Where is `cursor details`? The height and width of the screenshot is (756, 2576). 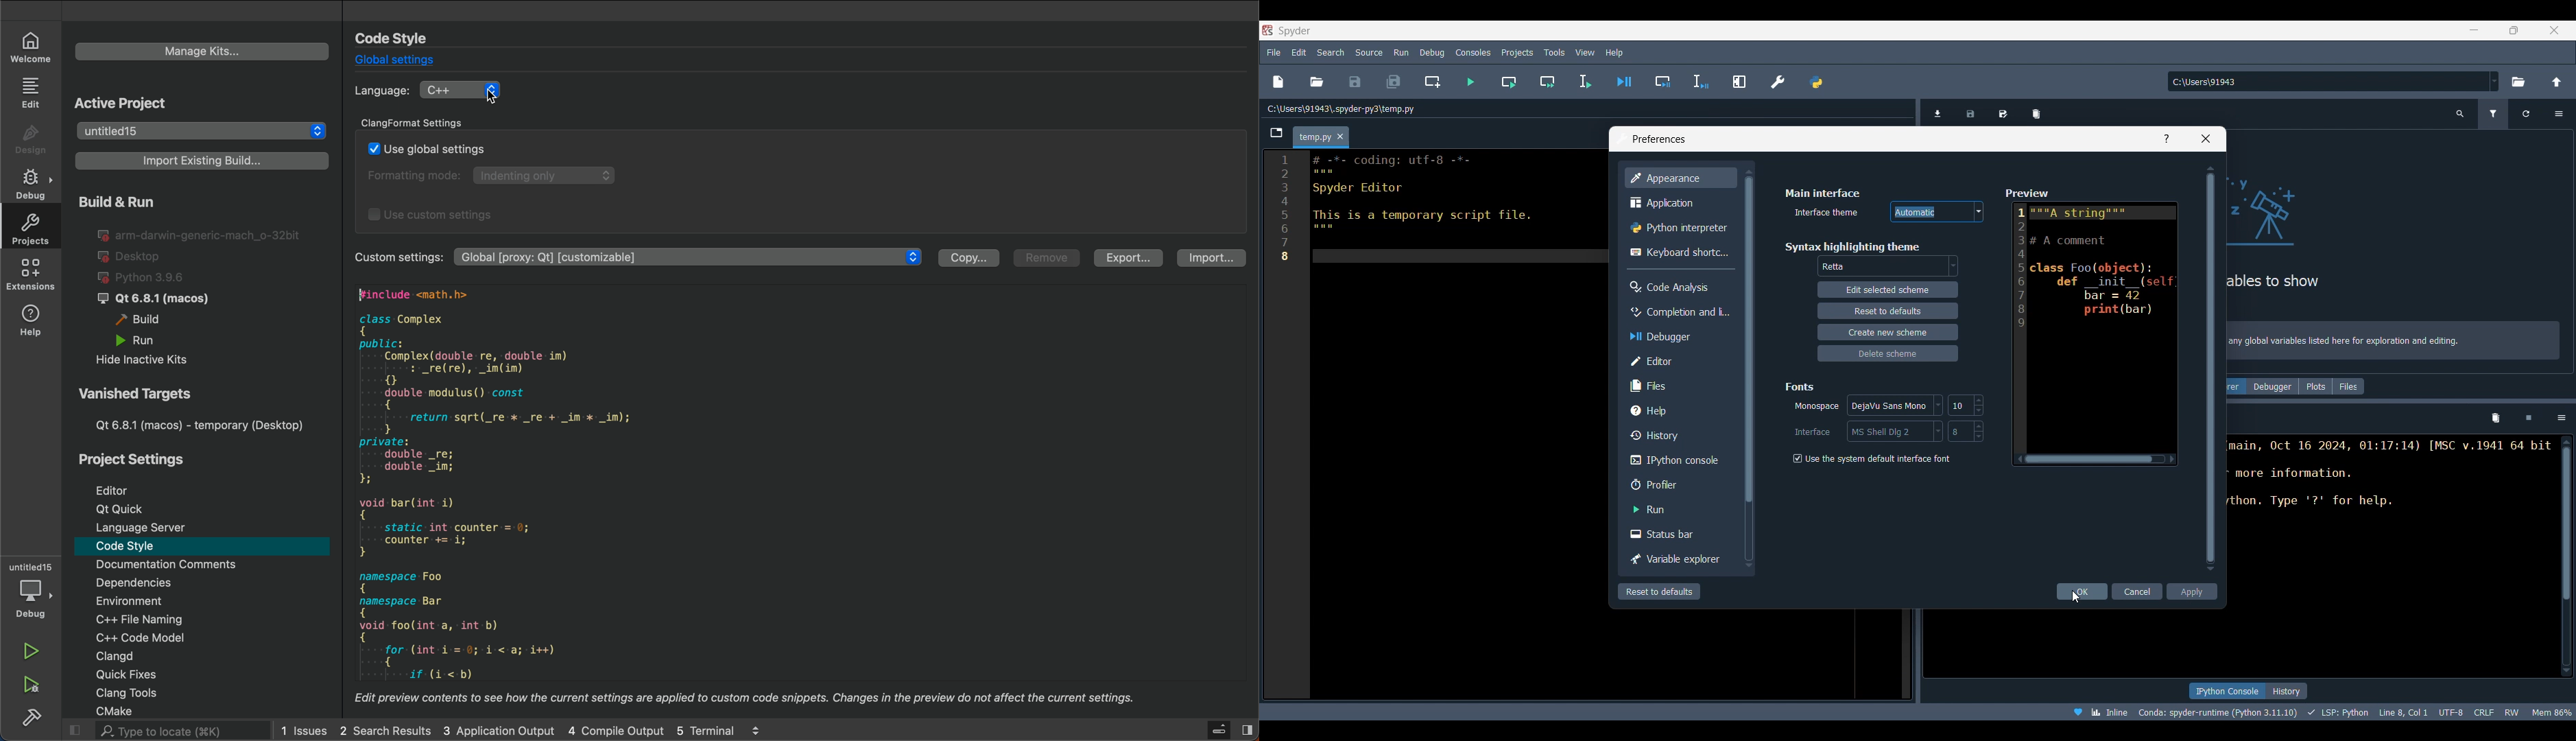
cursor details is located at coordinates (2402, 711).